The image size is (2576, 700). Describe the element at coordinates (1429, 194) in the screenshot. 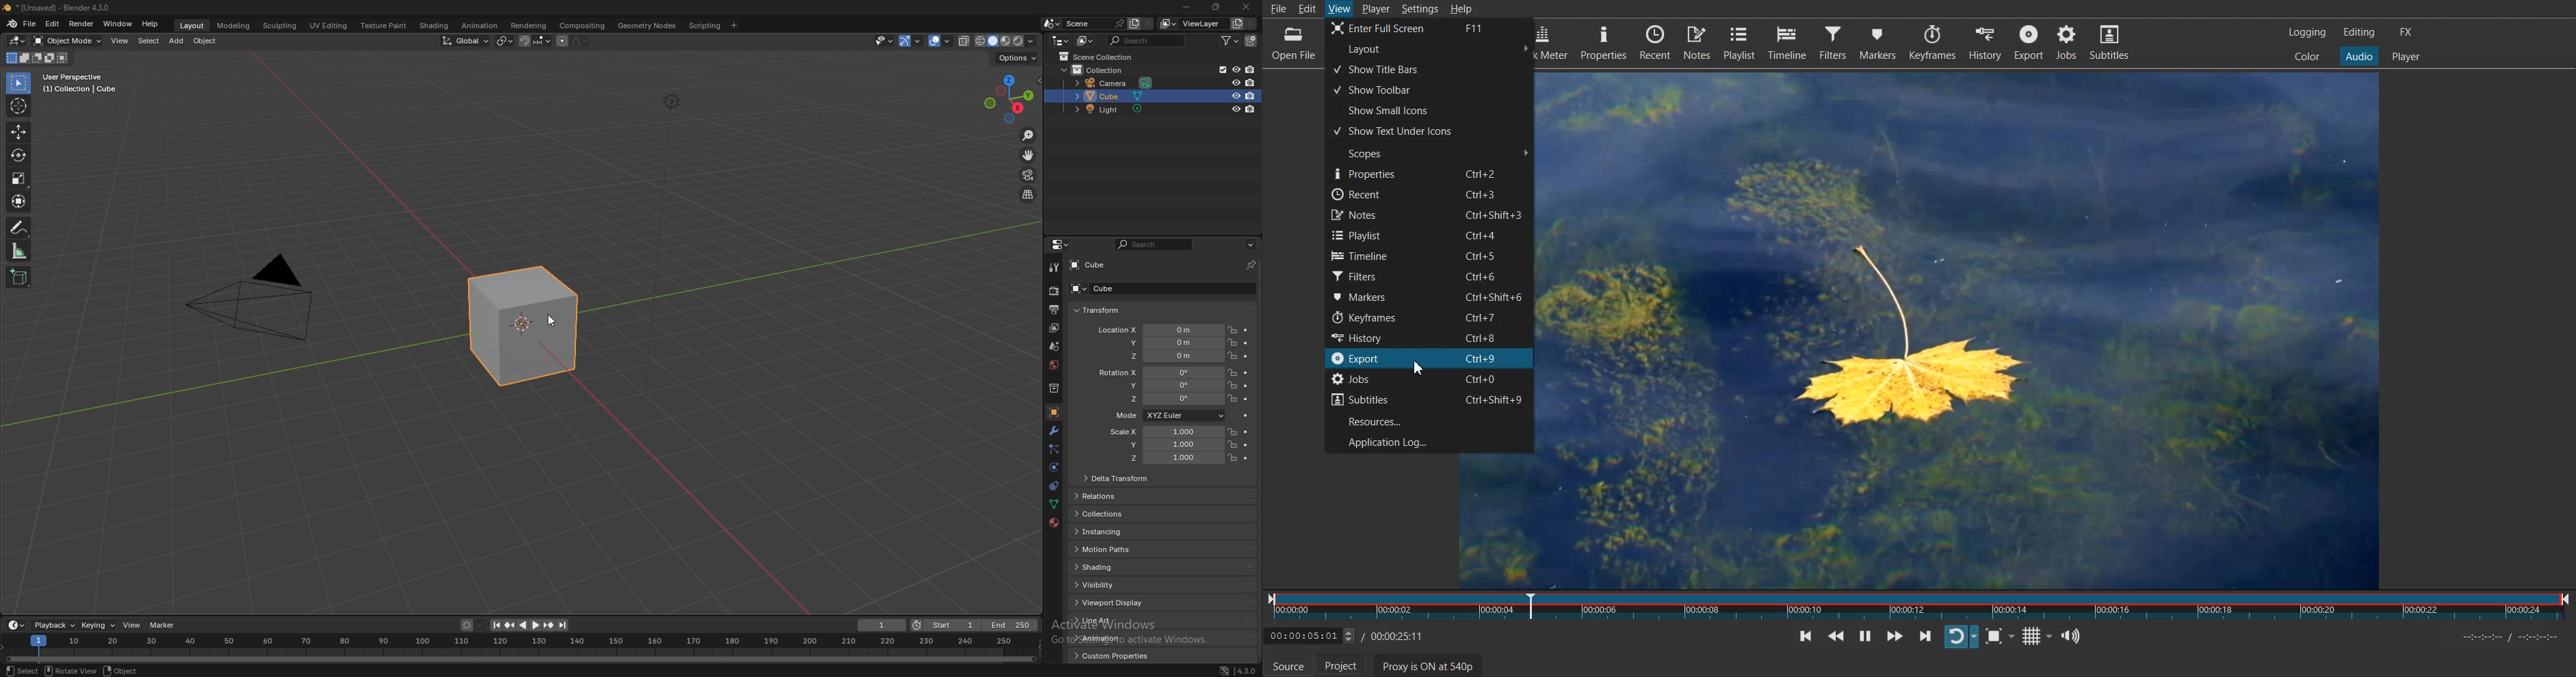

I see `Recent` at that location.